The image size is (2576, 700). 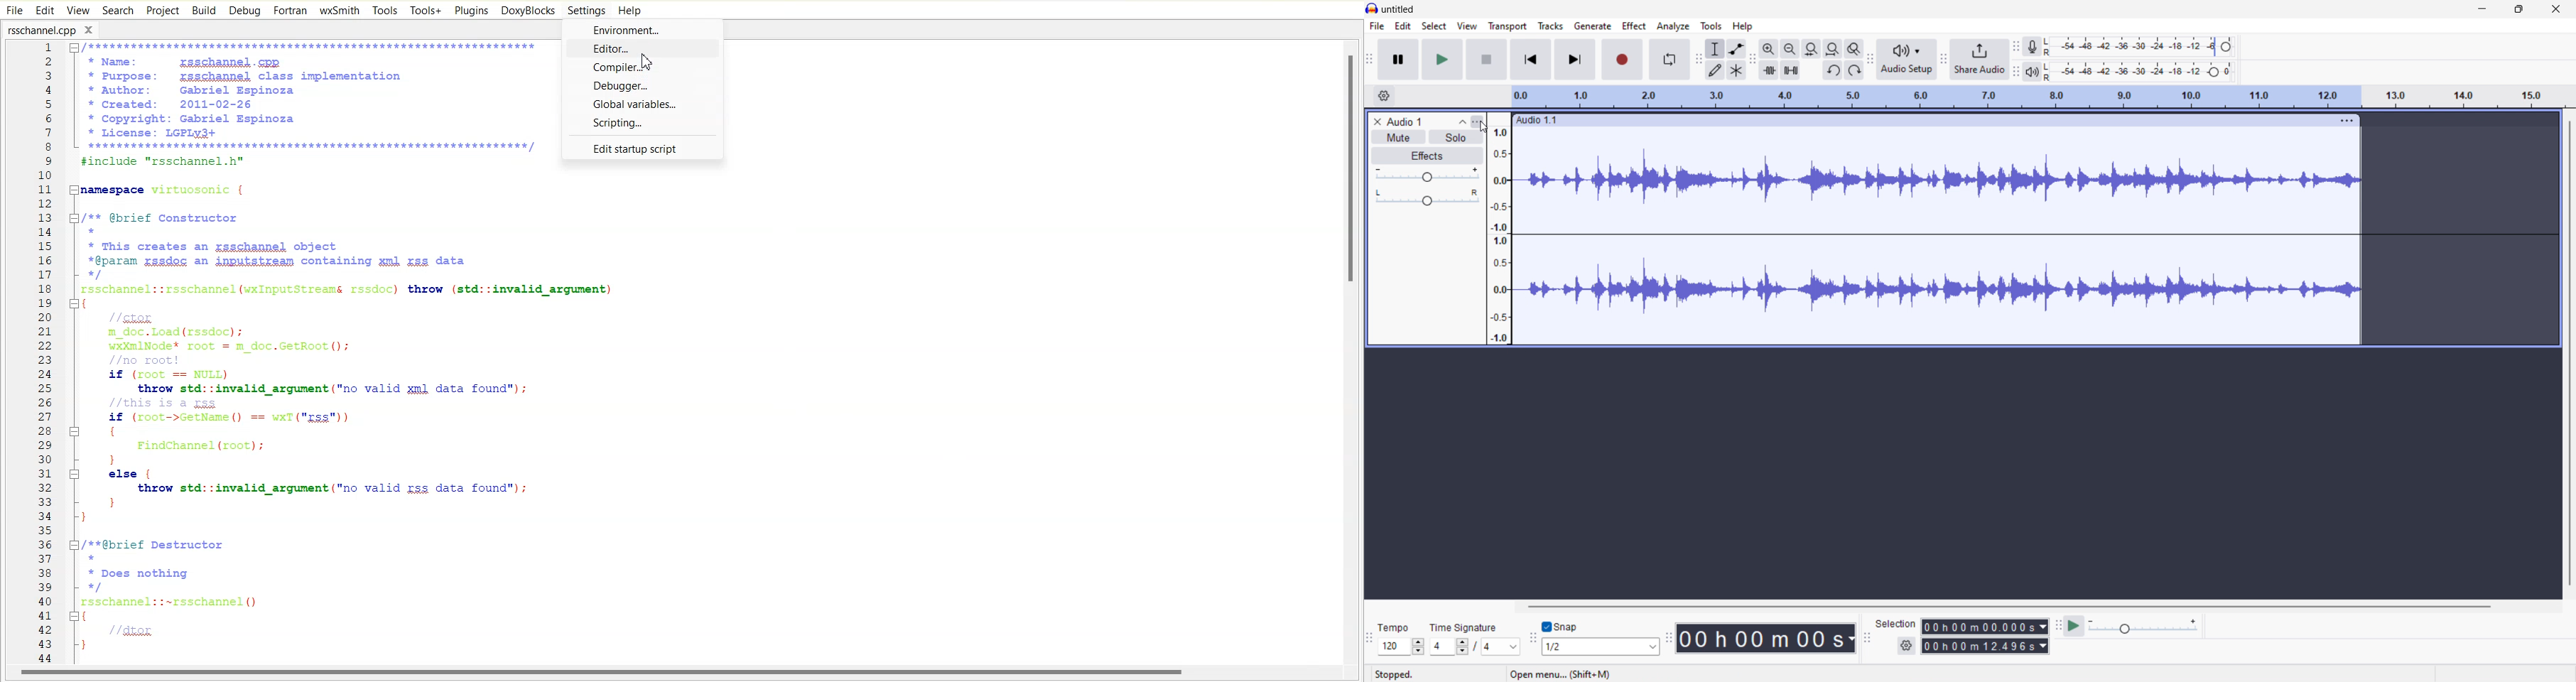 What do you see at coordinates (1737, 70) in the screenshot?
I see `multi tool` at bounding box center [1737, 70].